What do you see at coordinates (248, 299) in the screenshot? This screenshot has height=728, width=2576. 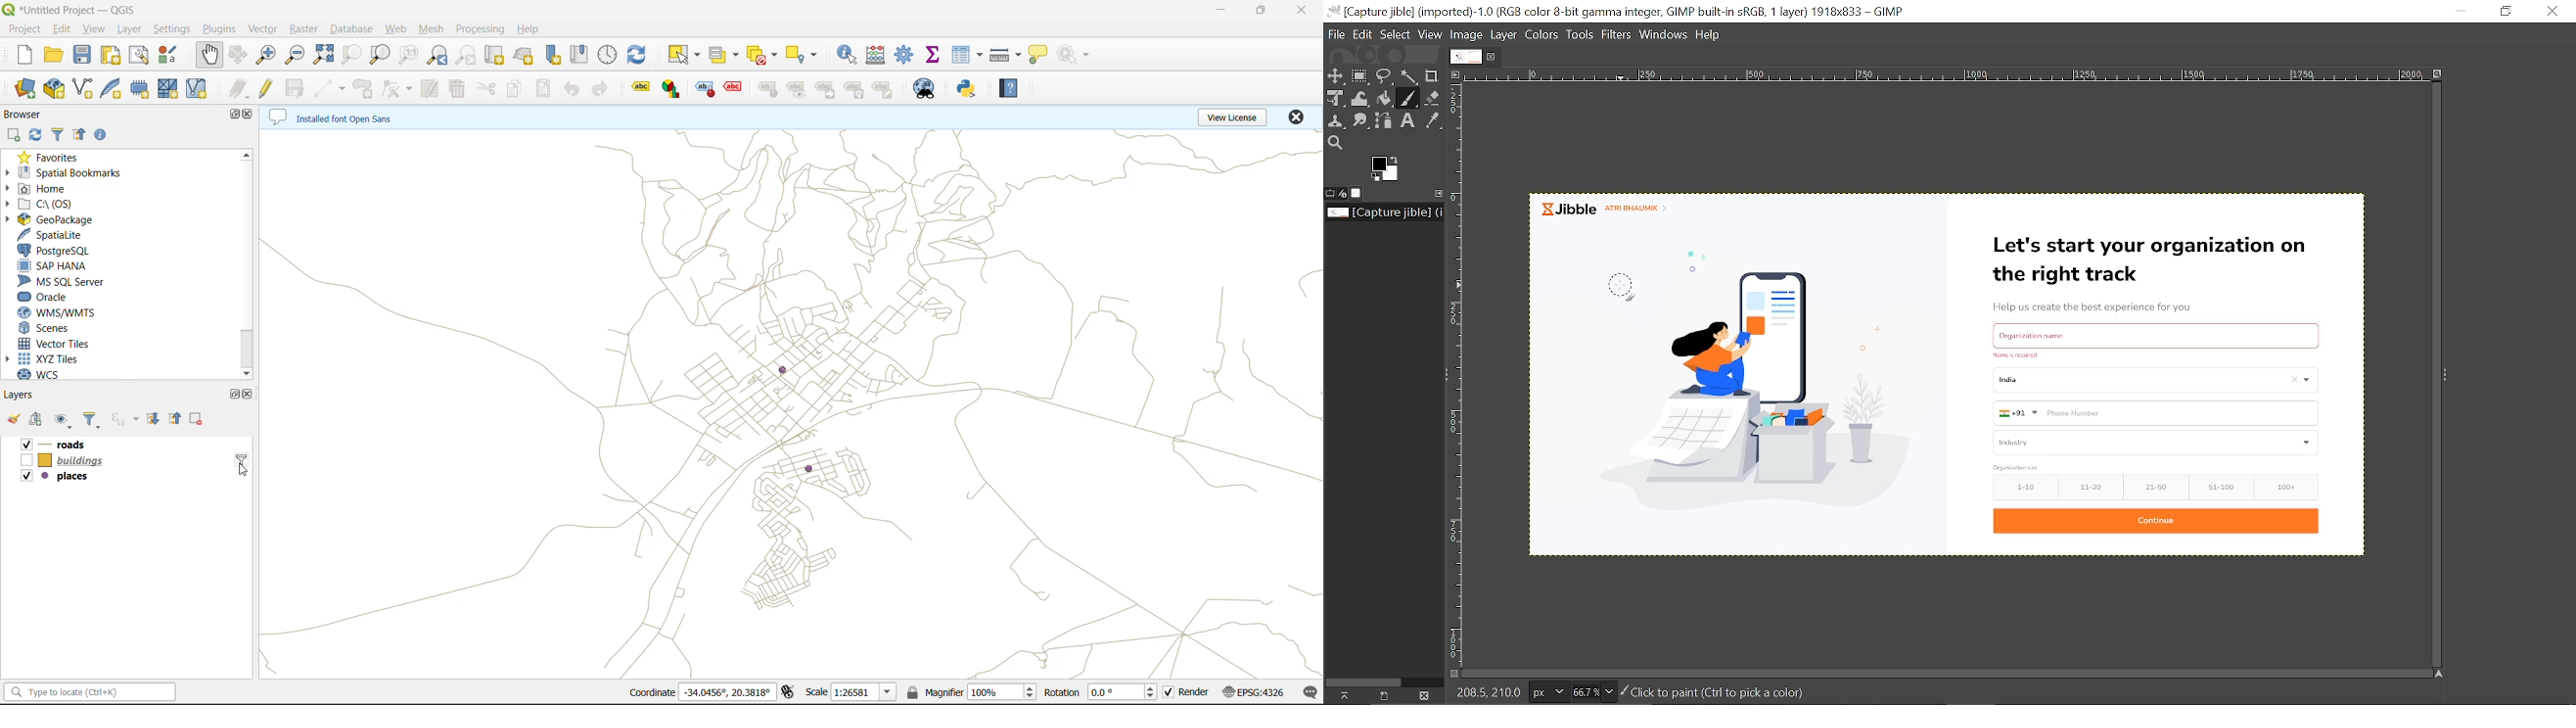 I see `scroll bar` at bounding box center [248, 299].